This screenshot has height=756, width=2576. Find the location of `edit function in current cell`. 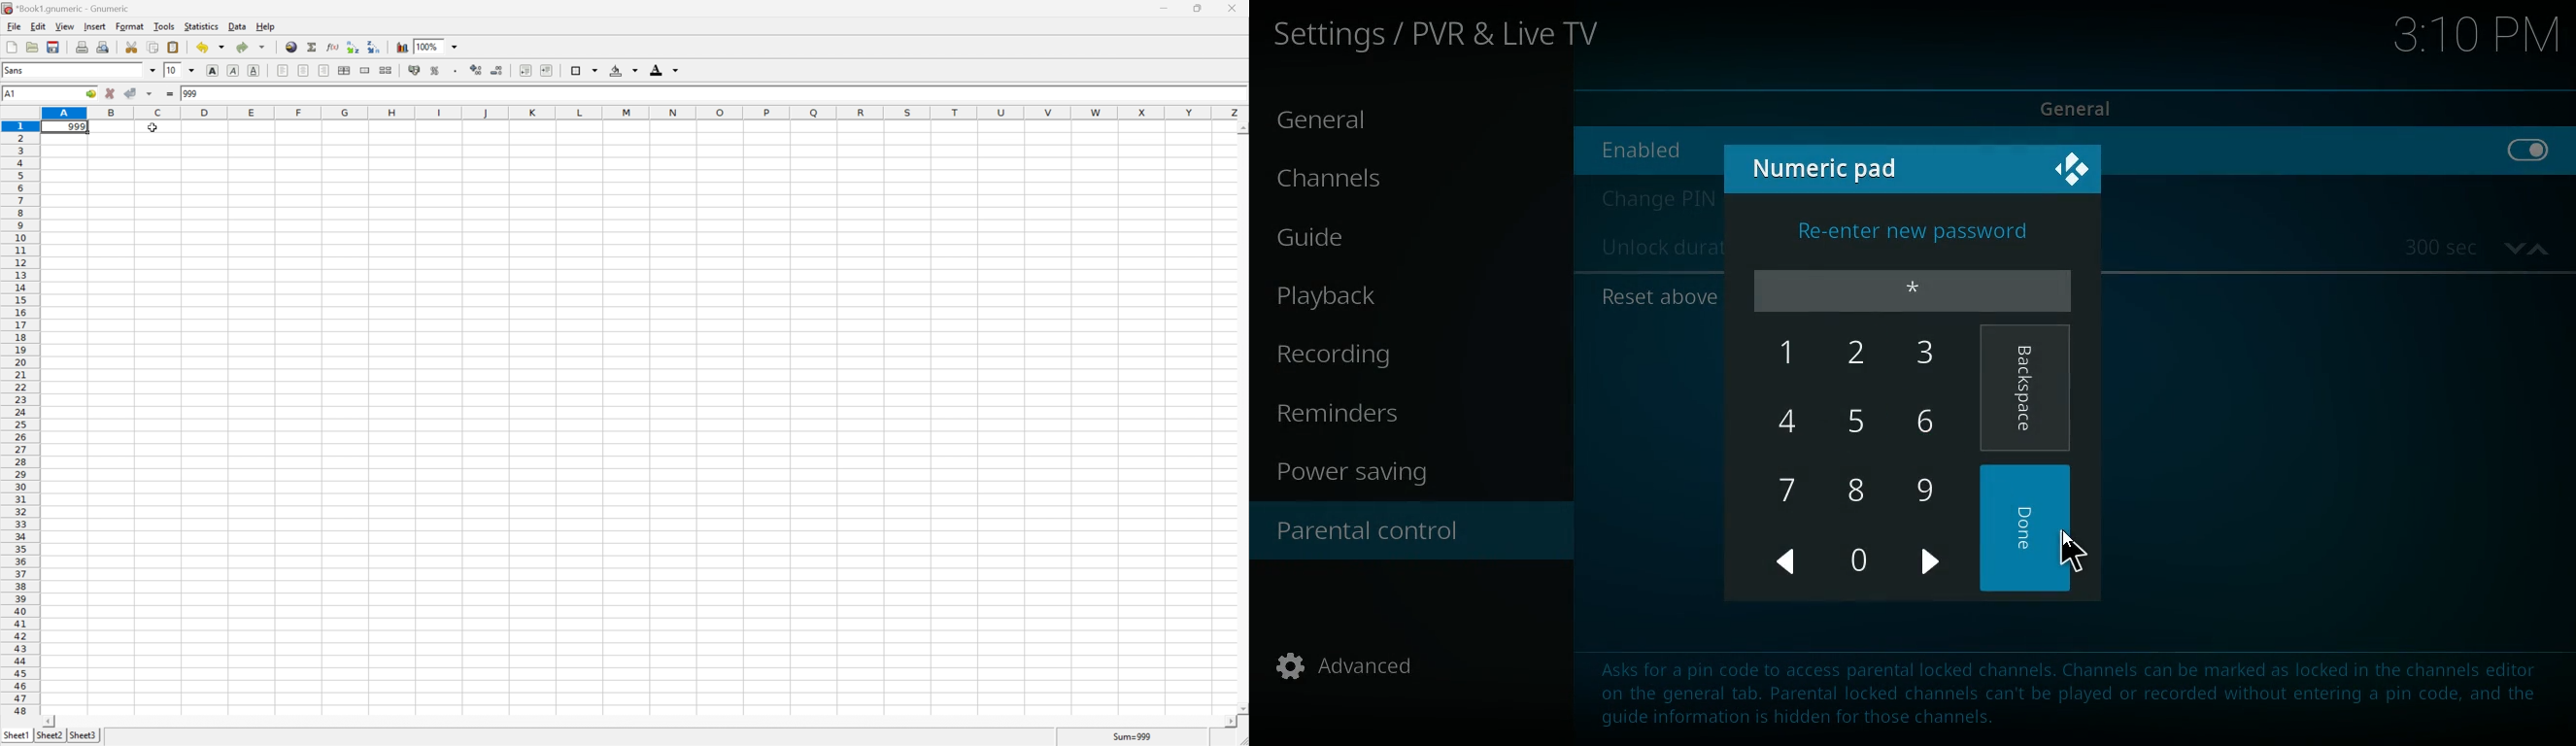

edit function in current cell is located at coordinates (332, 48).